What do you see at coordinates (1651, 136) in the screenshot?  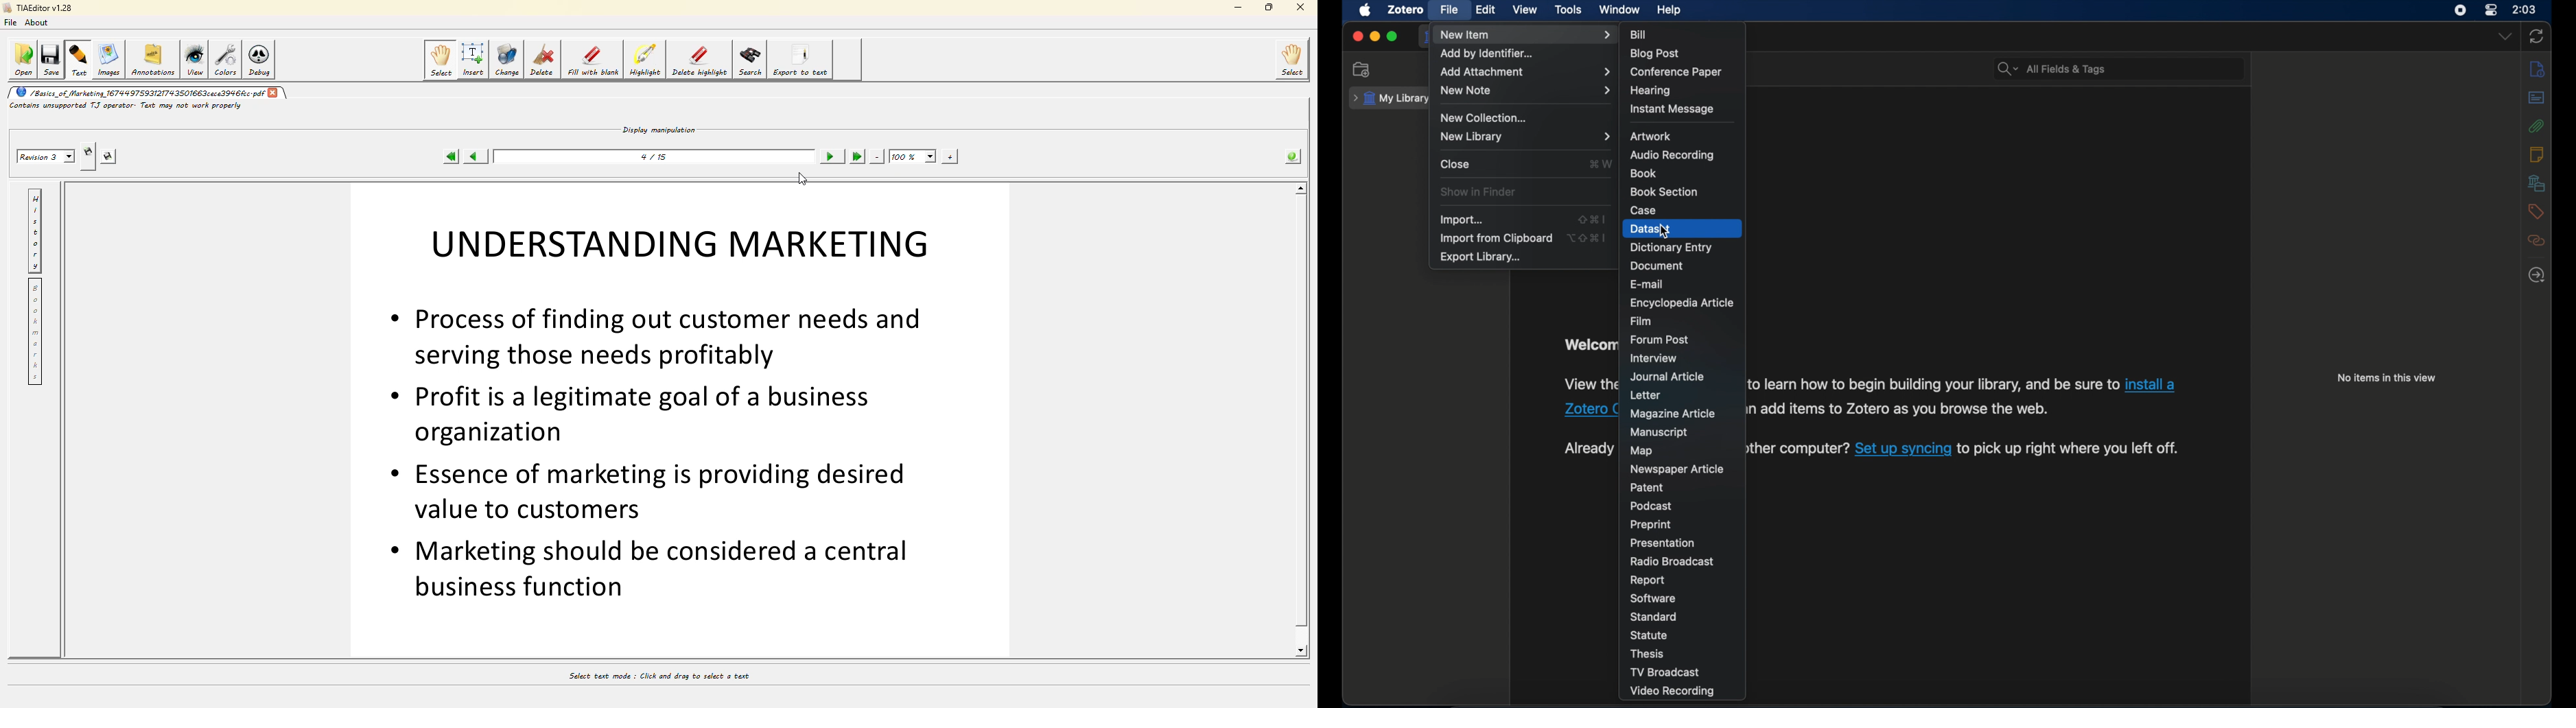 I see `artwork` at bounding box center [1651, 136].